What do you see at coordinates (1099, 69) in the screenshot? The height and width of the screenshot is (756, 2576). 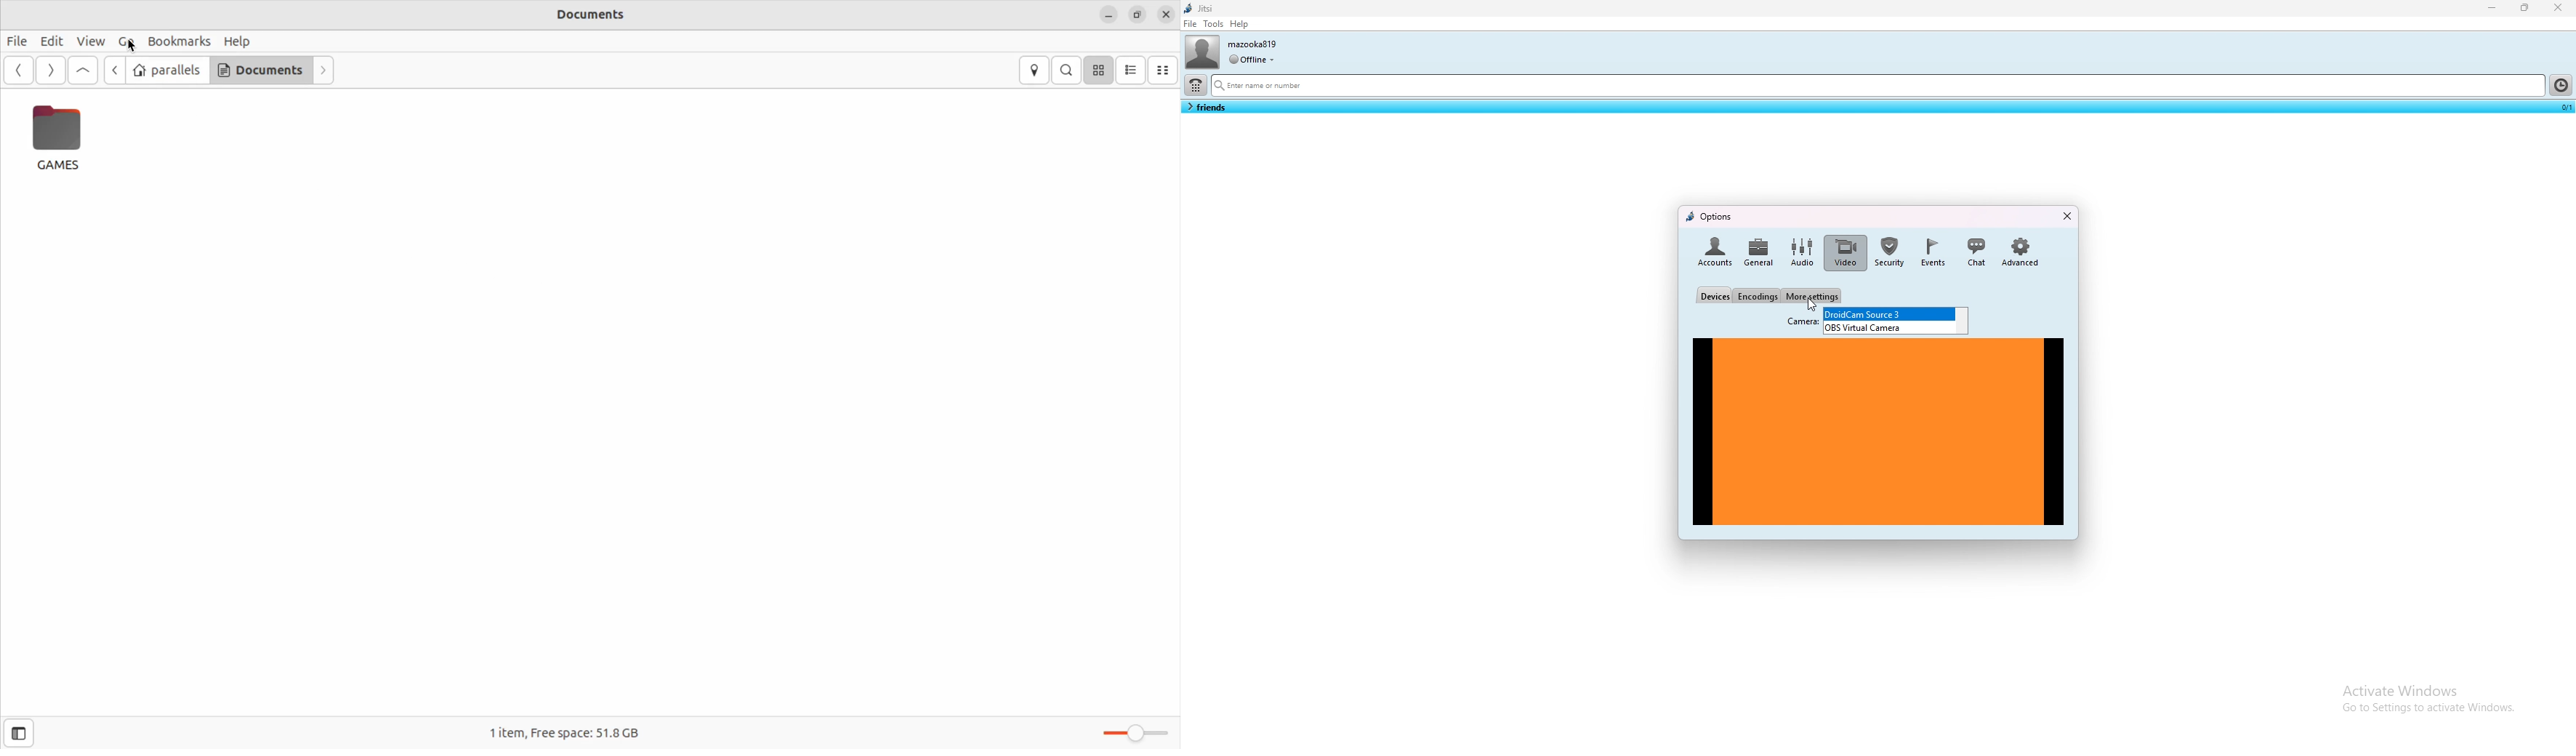 I see `icon view` at bounding box center [1099, 69].